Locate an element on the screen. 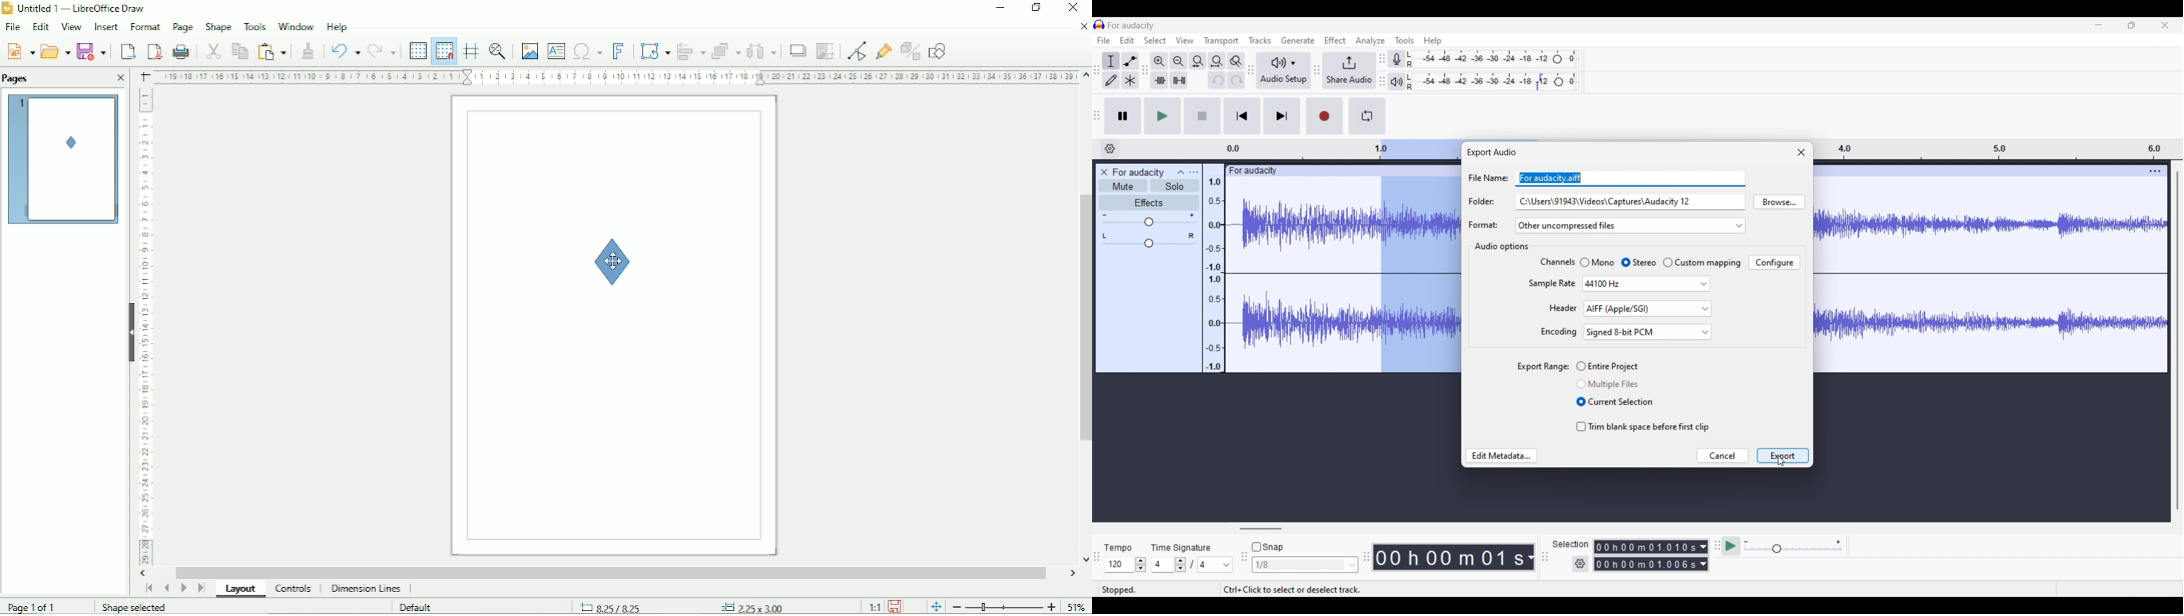 This screenshot has width=2184, height=616. View menu is located at coordinates (1185, 40).